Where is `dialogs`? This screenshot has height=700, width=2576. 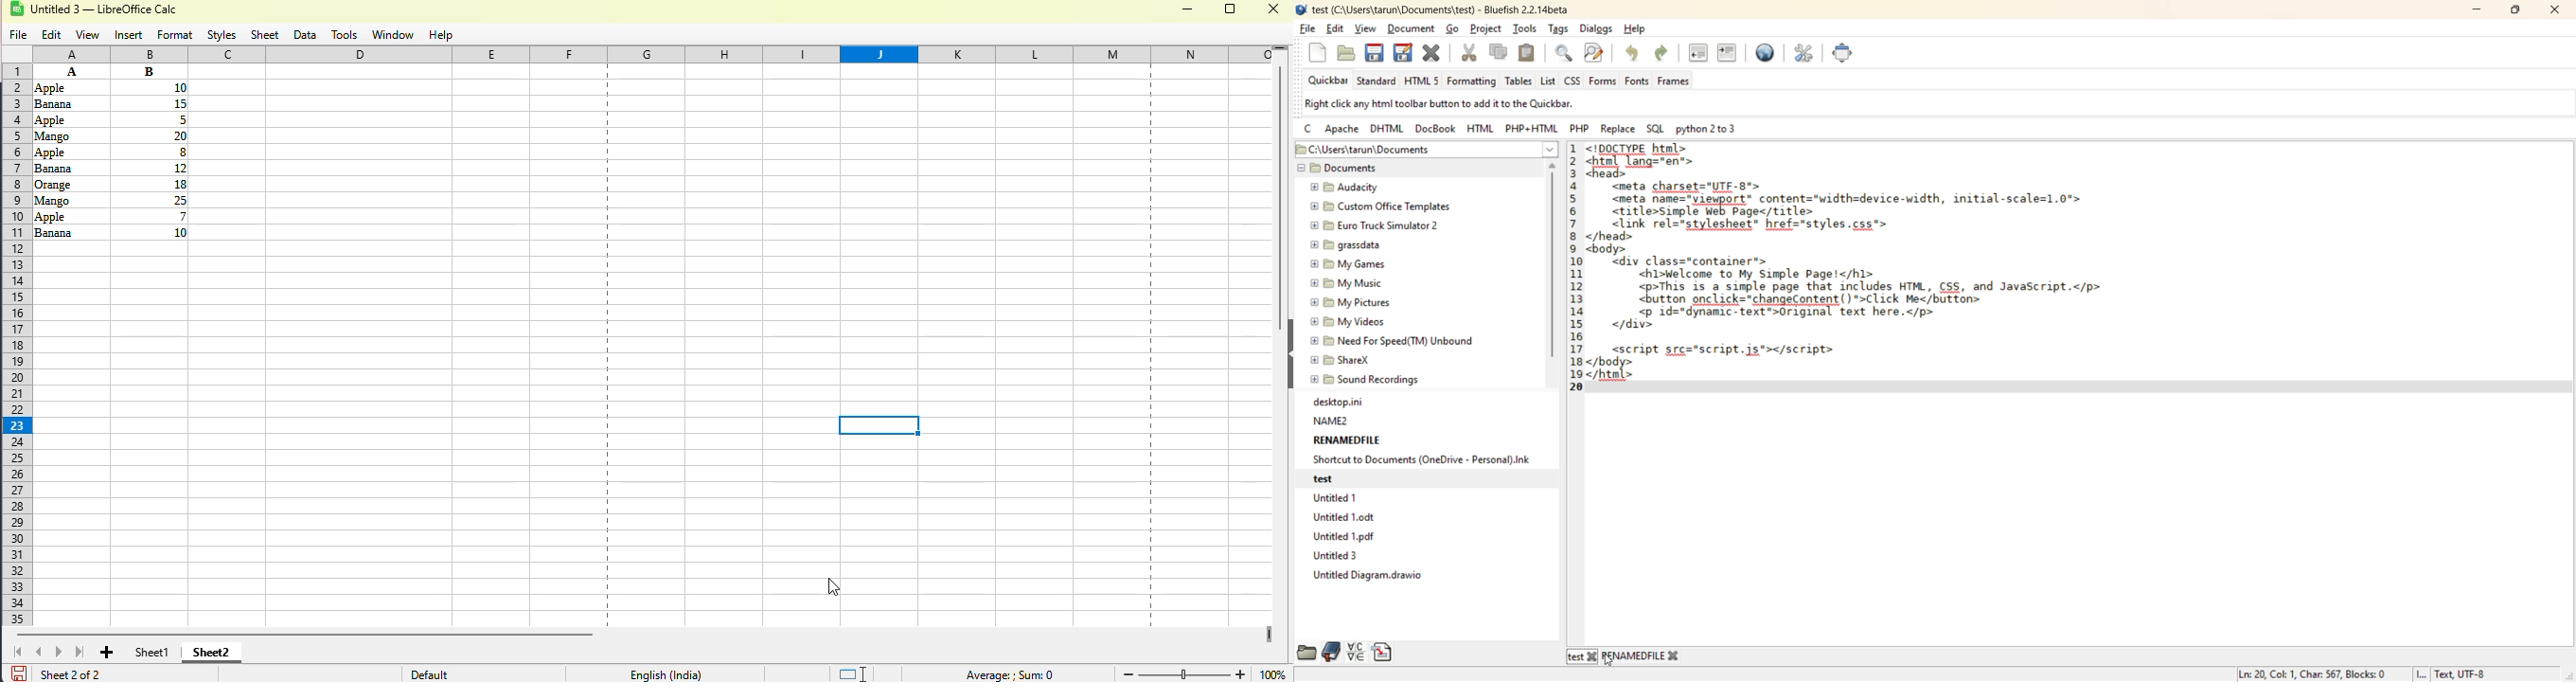 dialogs is located at coordinates (1600, 29).